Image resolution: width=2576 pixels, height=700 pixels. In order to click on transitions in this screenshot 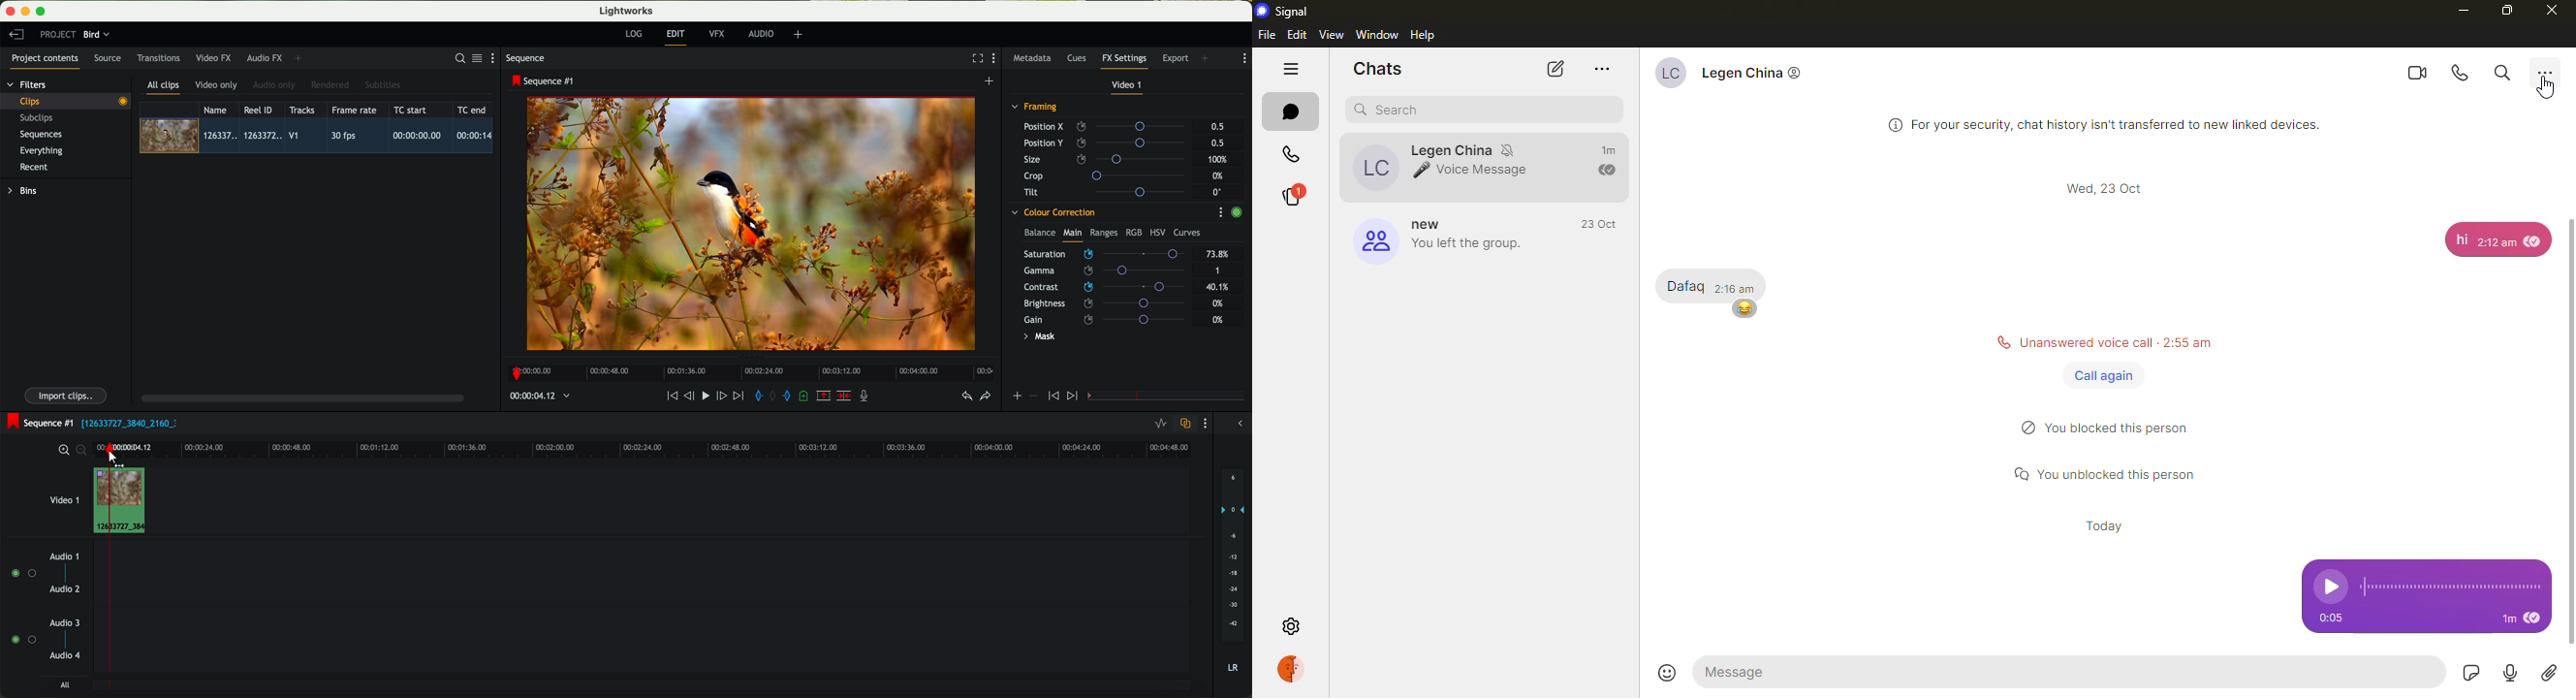, I will do `click(158, 58)`.